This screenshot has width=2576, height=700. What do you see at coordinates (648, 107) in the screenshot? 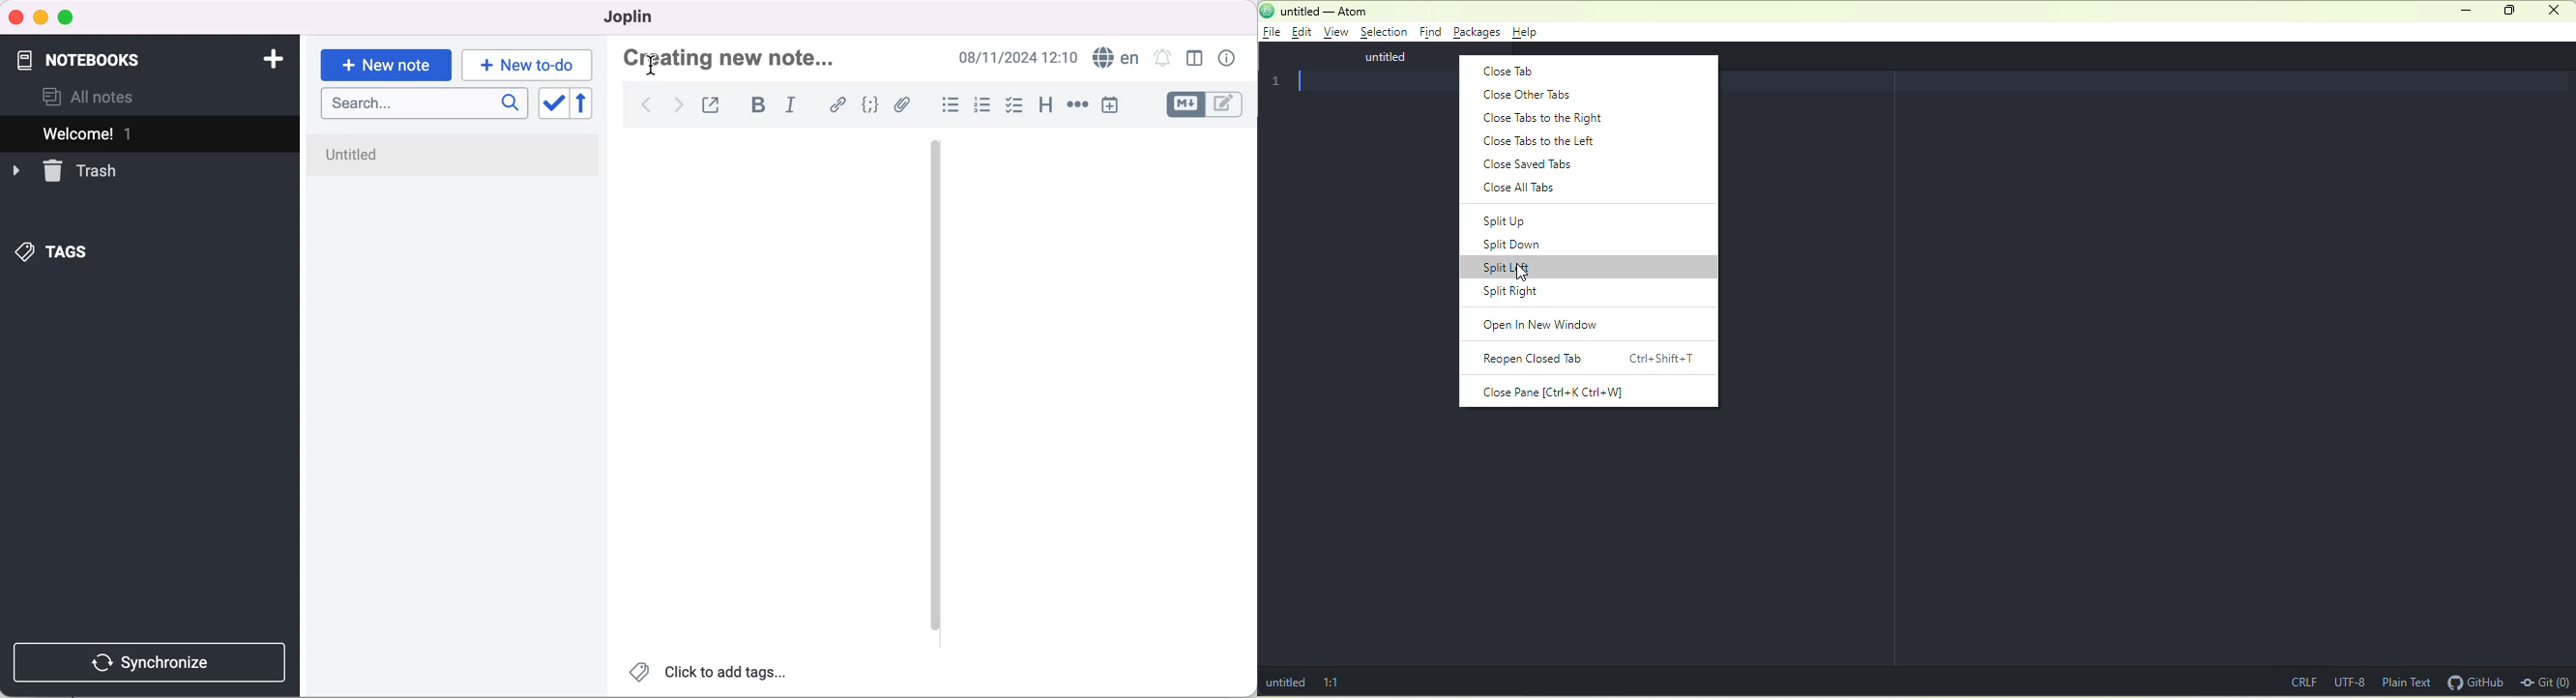
I see `back` at bounding box center [648, 107].